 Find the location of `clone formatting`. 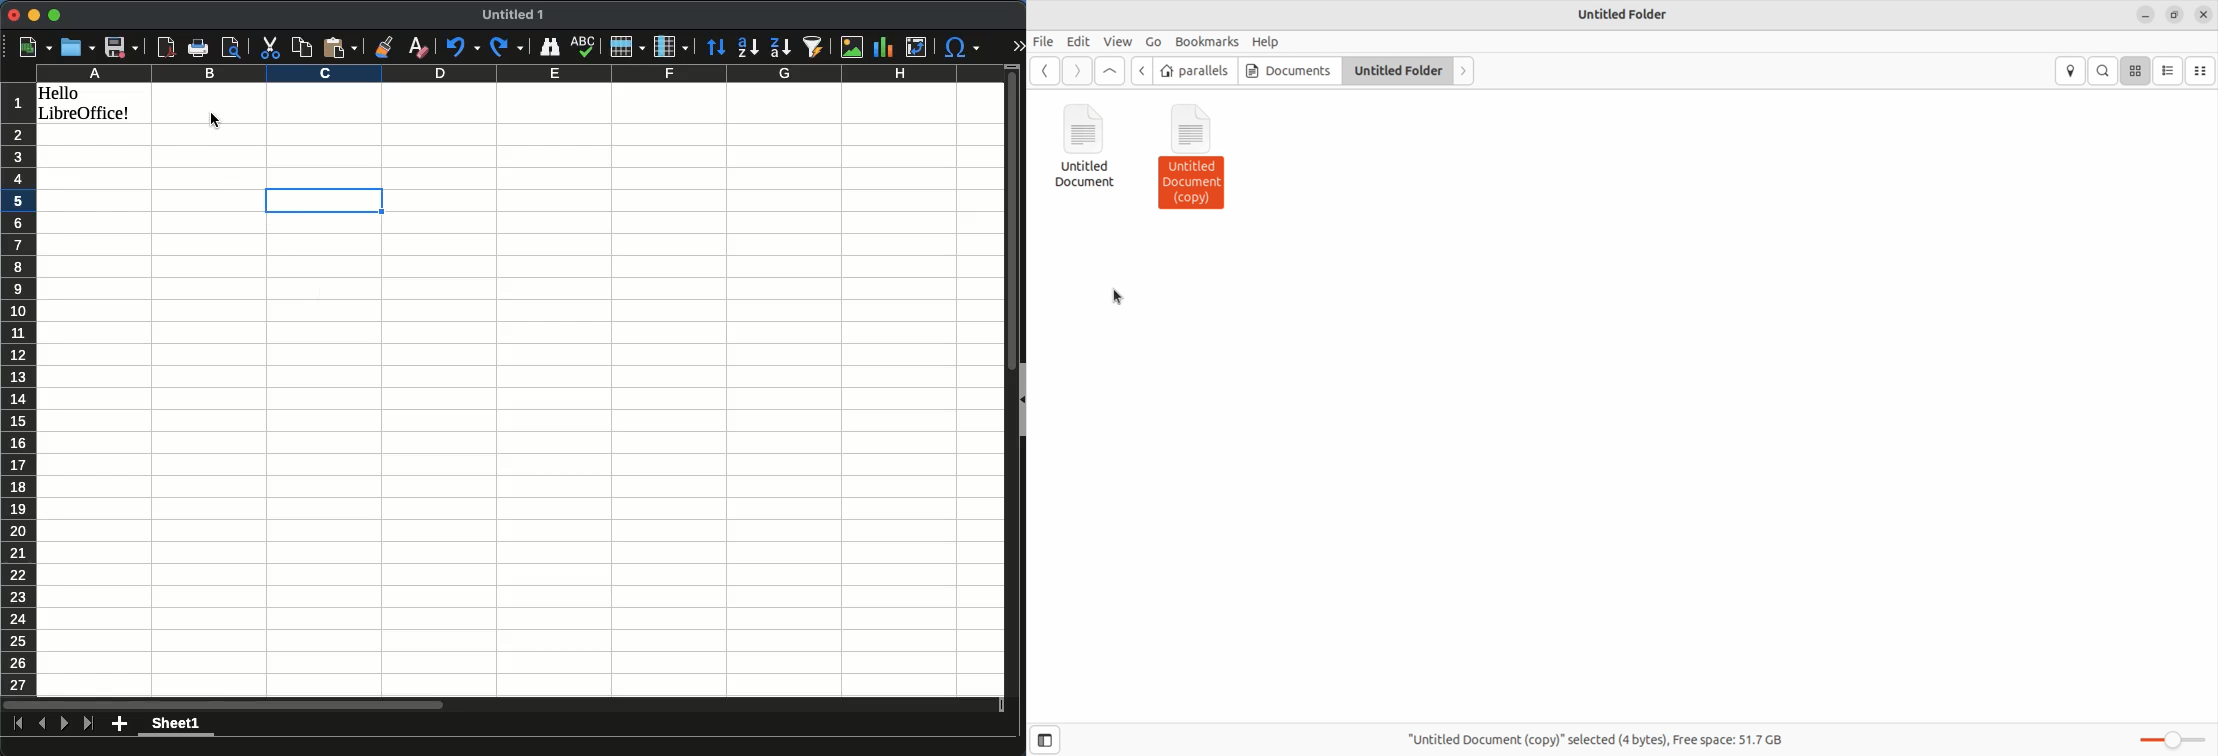

clone formatting is located at coordinates (382, 46).